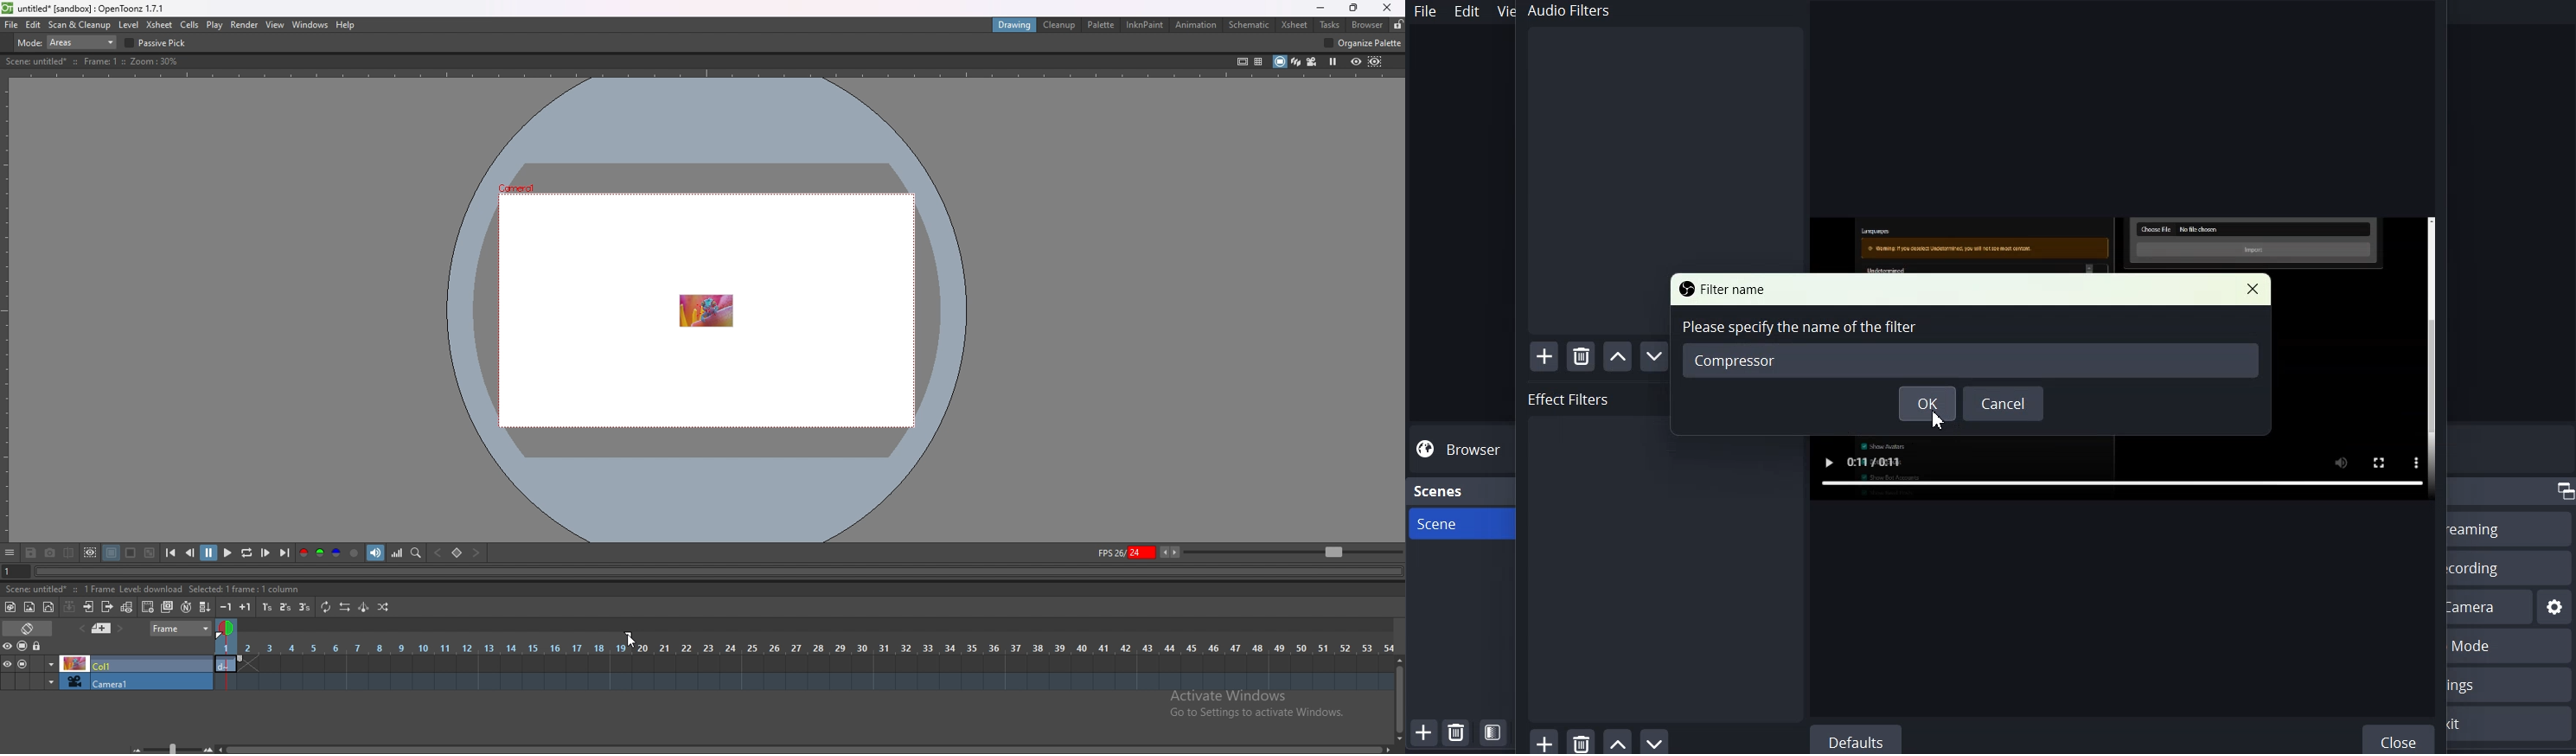  I want to click on Default, so click(1855, 739).